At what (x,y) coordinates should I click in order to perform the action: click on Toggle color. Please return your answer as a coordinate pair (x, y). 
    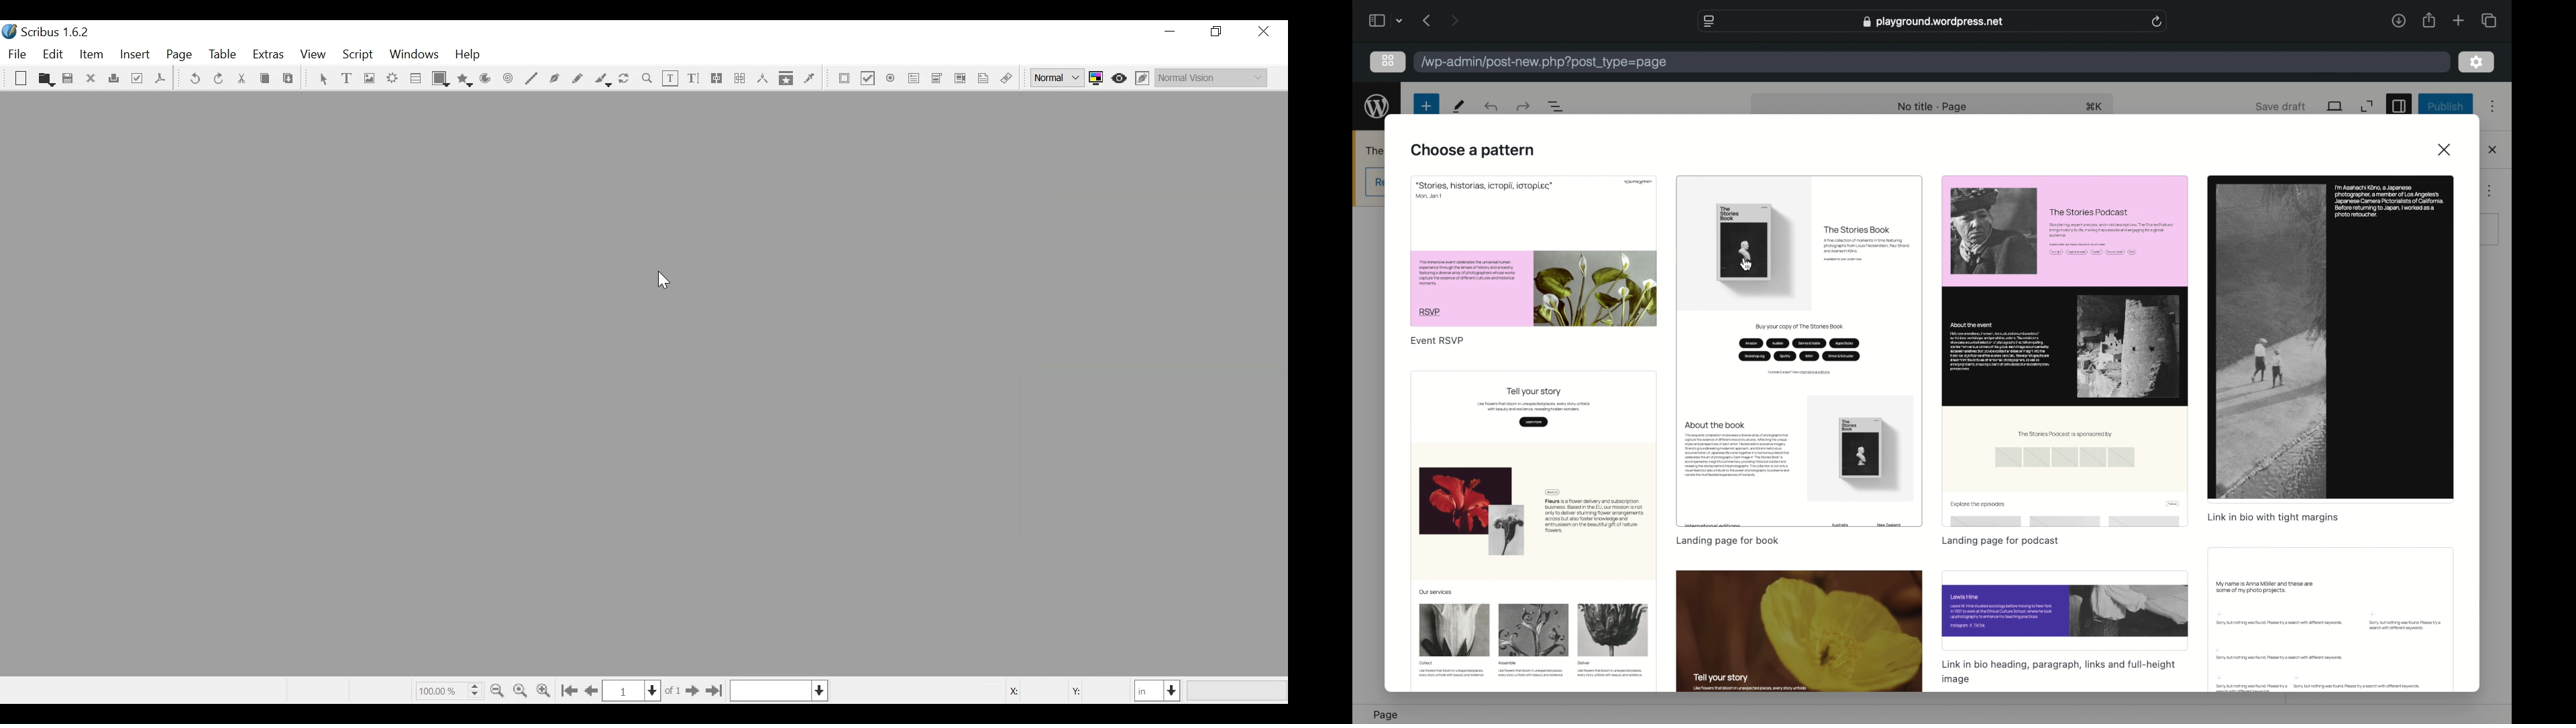
    Looking at the image, I should click on (1099, 78).